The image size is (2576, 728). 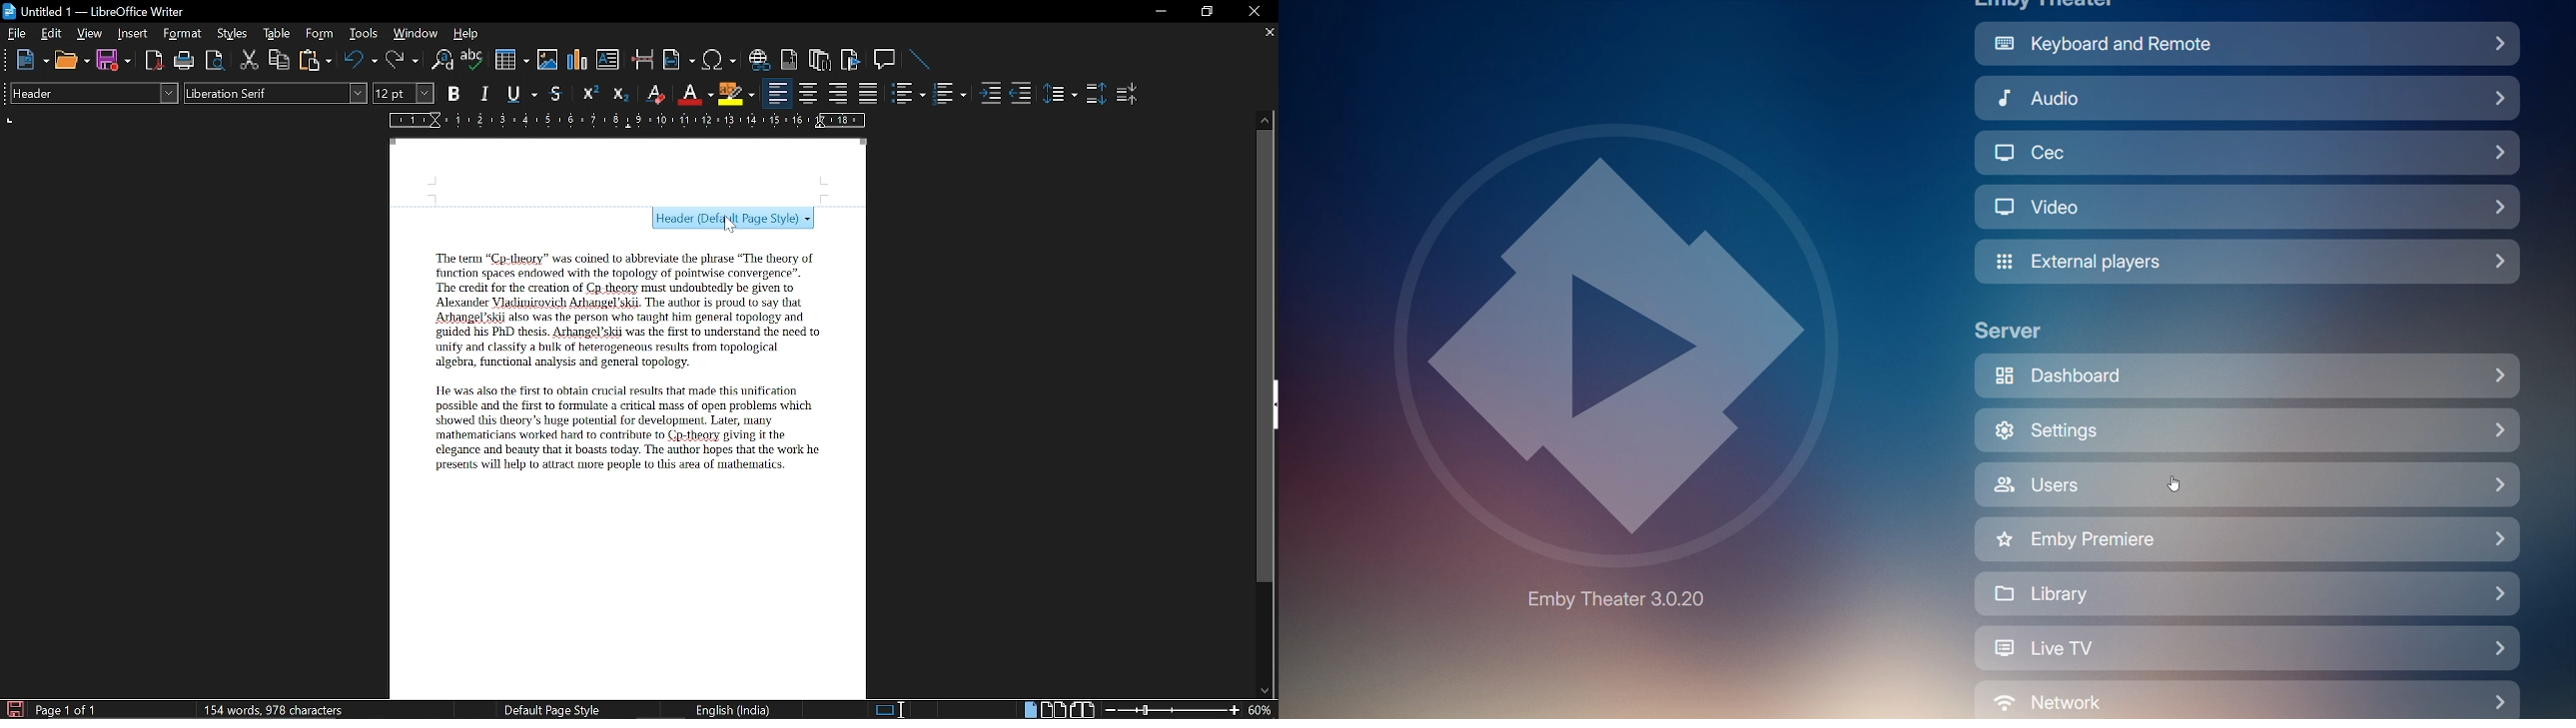 What do you see at coordinates (869, 94) in the screenshot?
I see `Justified` at bounding box center [869, 94].